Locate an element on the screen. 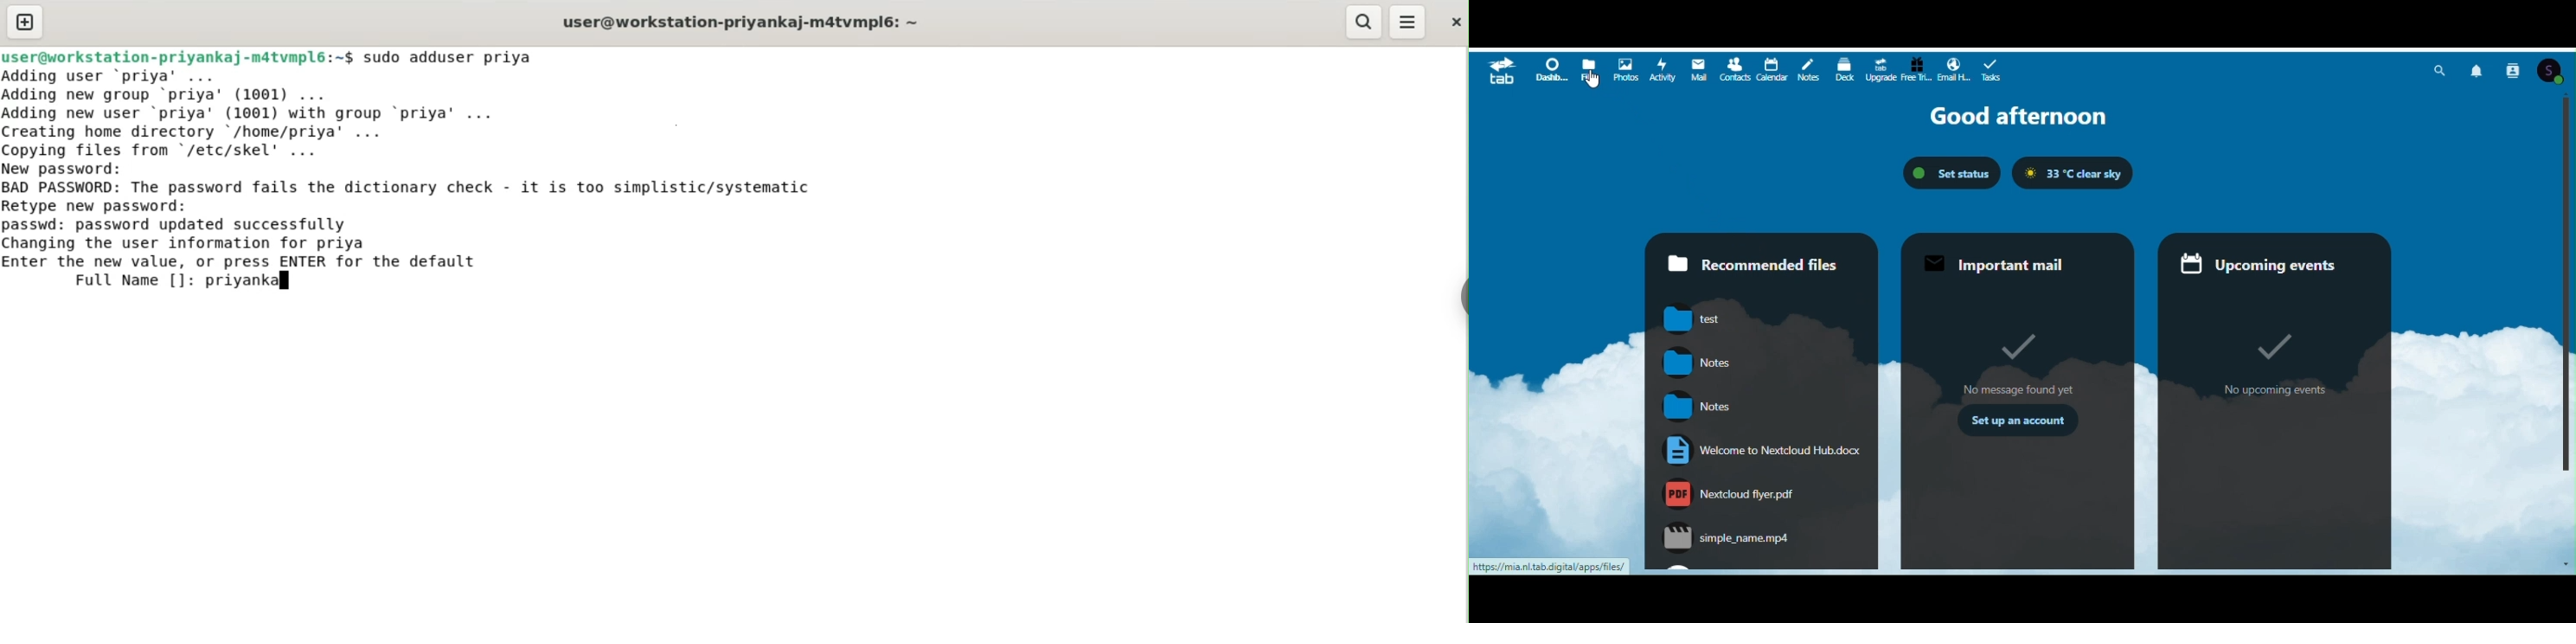 The image size is (2576, 644). Email hosting is located at coordinates (1954, 67).